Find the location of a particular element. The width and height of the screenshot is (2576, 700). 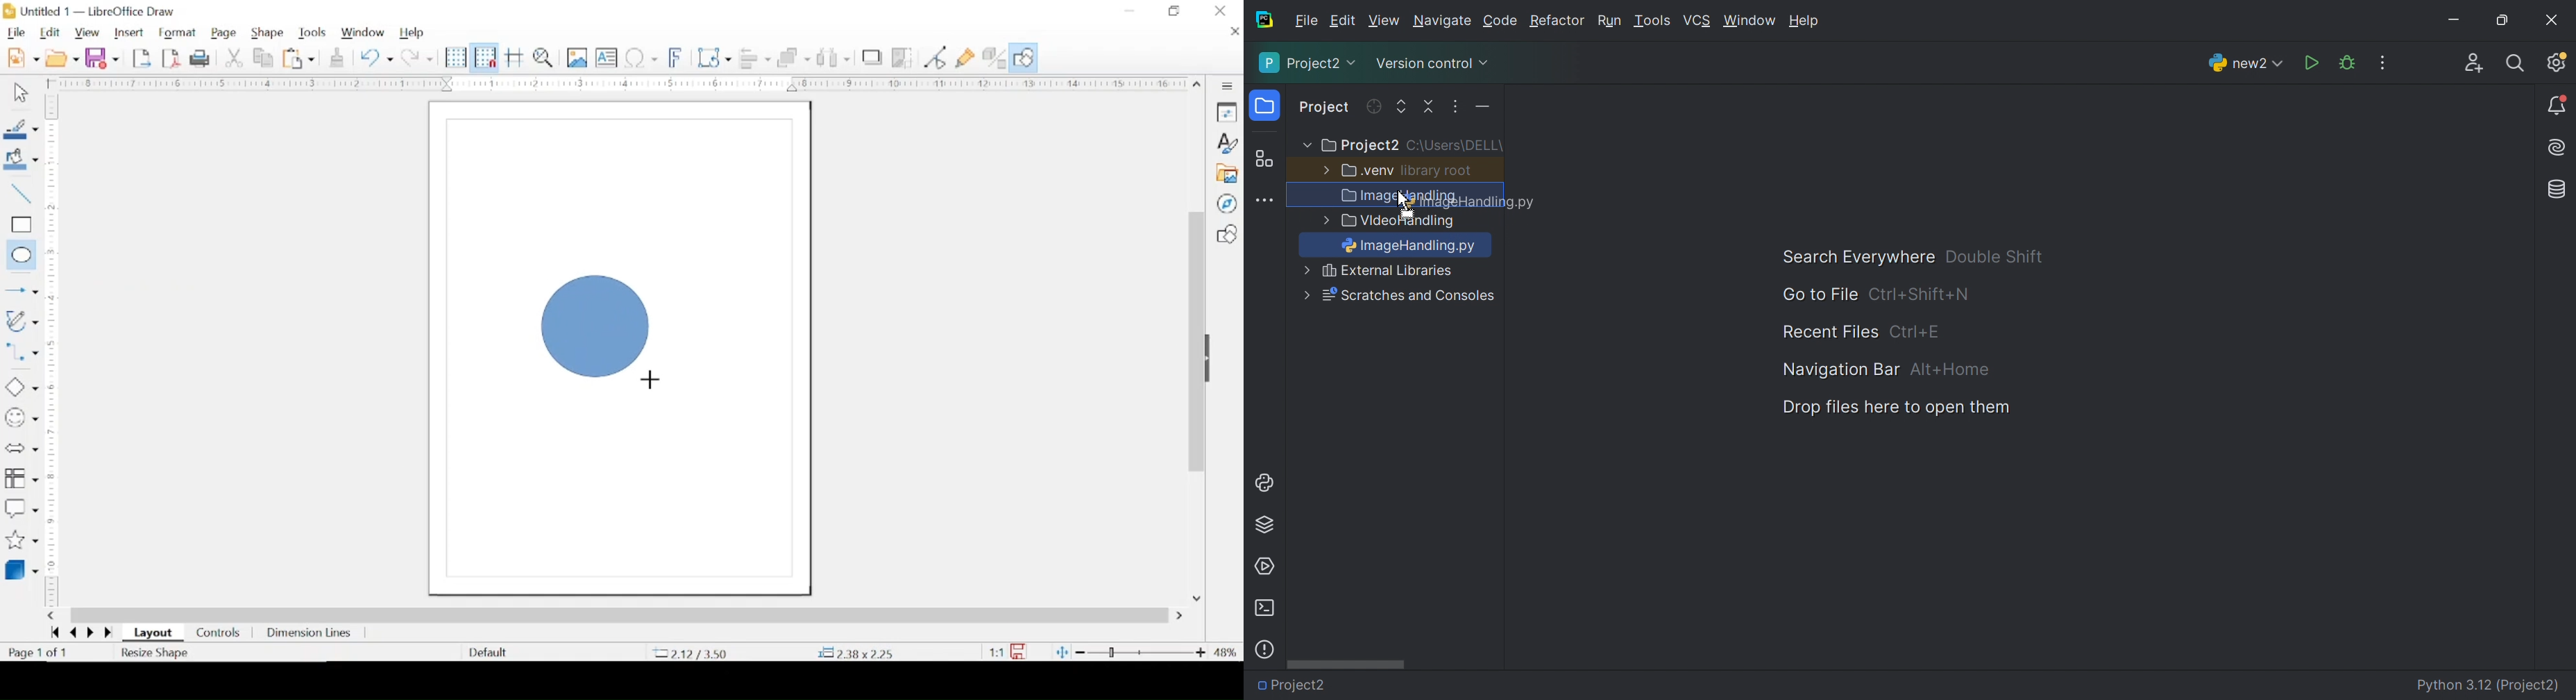

help is located at coordinates (413, 34).